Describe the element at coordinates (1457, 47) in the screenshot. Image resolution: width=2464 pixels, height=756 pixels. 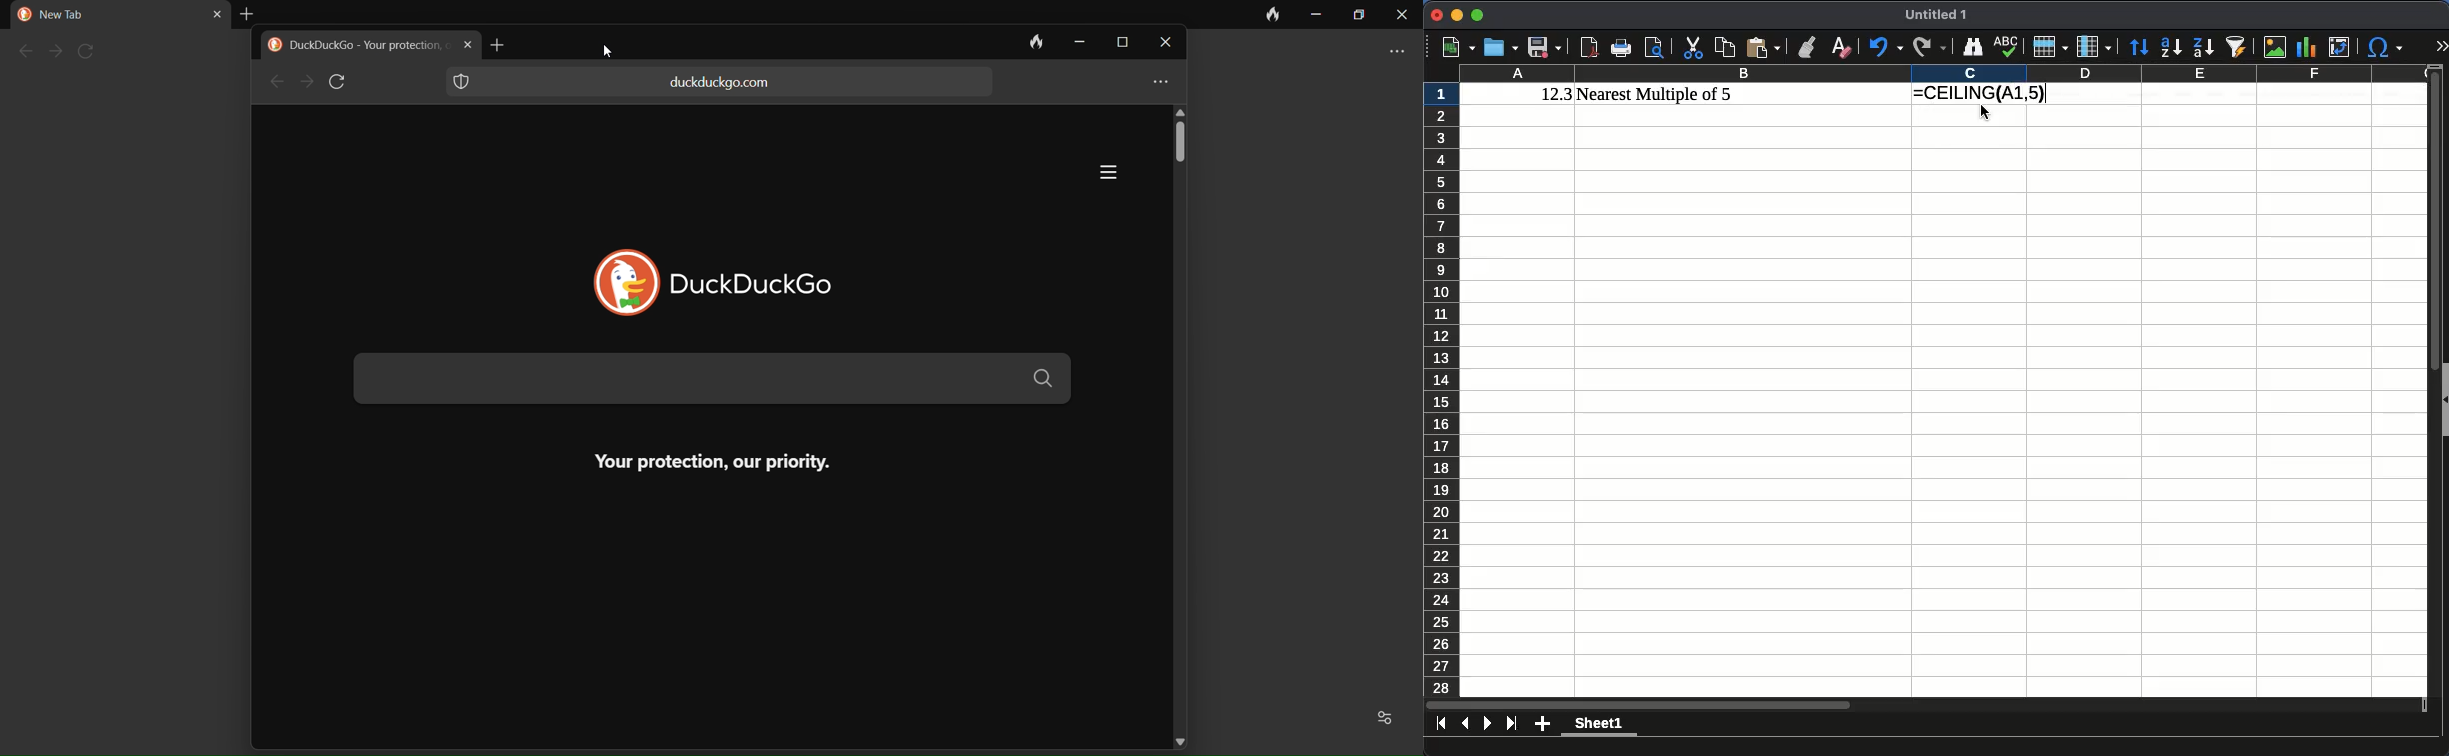
I see `new` at that location.